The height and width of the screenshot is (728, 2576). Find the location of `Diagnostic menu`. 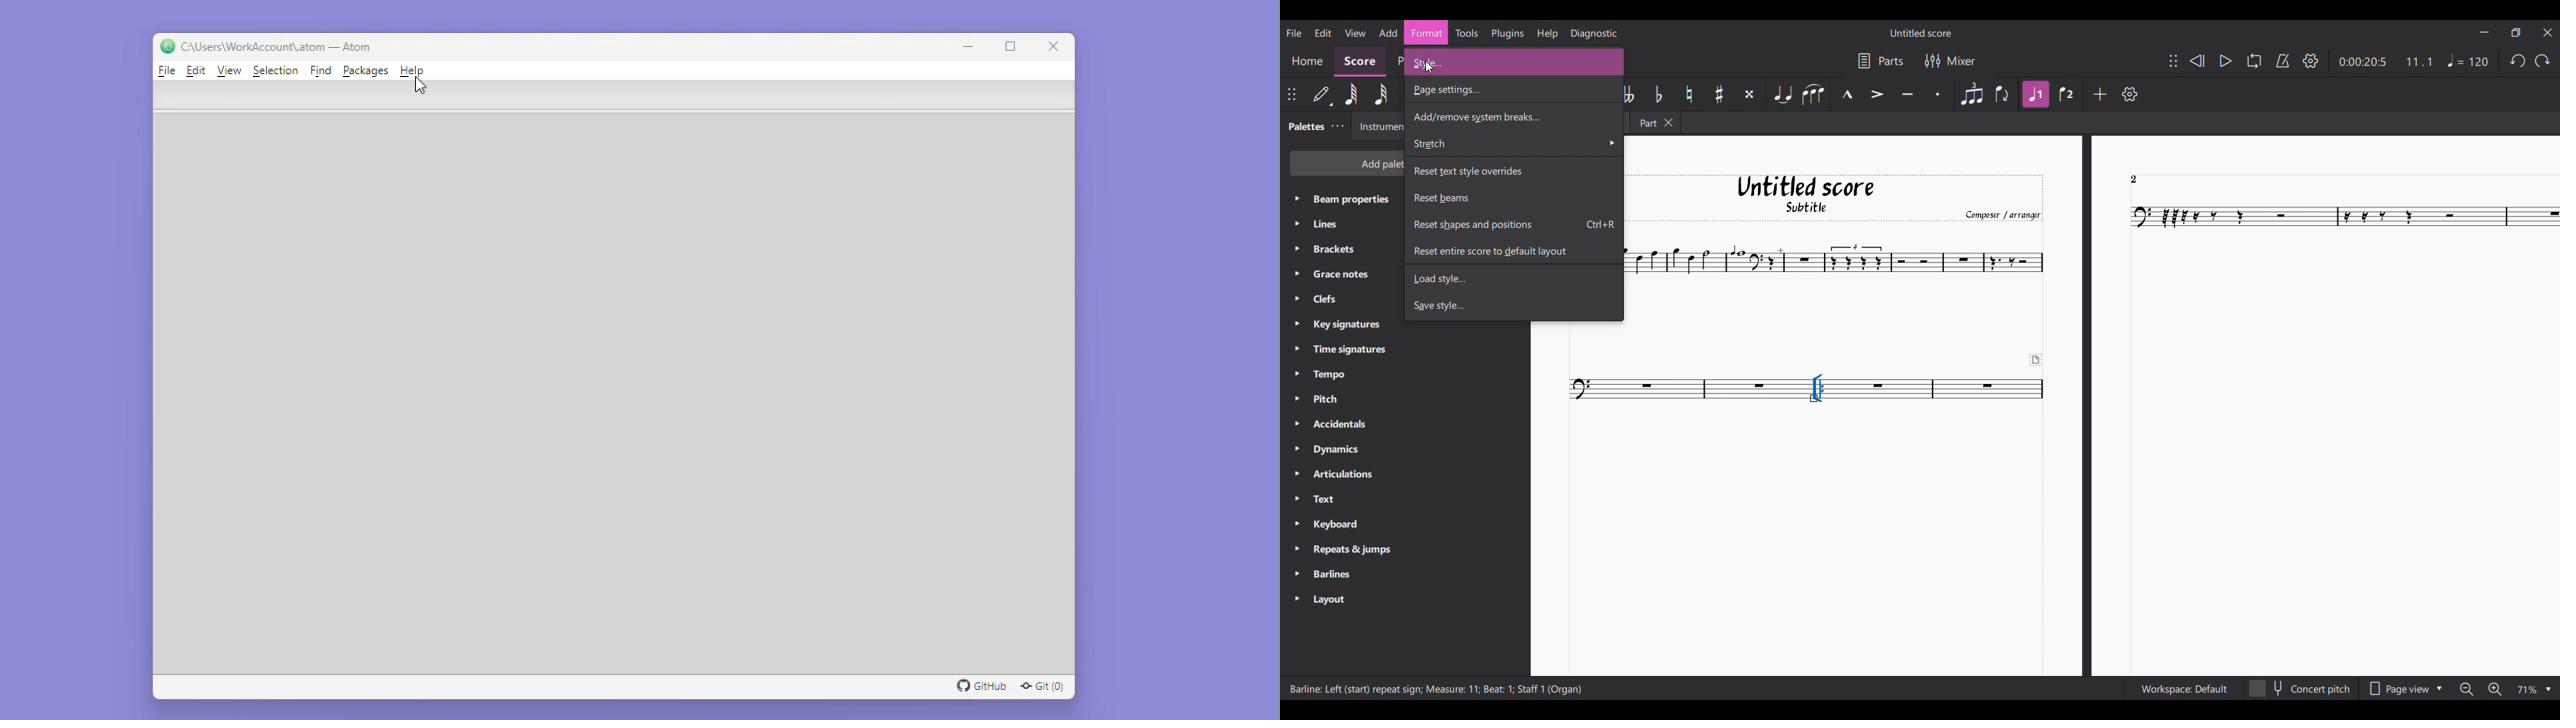

Diagnostic menu is located at coordinates (1594, 34).